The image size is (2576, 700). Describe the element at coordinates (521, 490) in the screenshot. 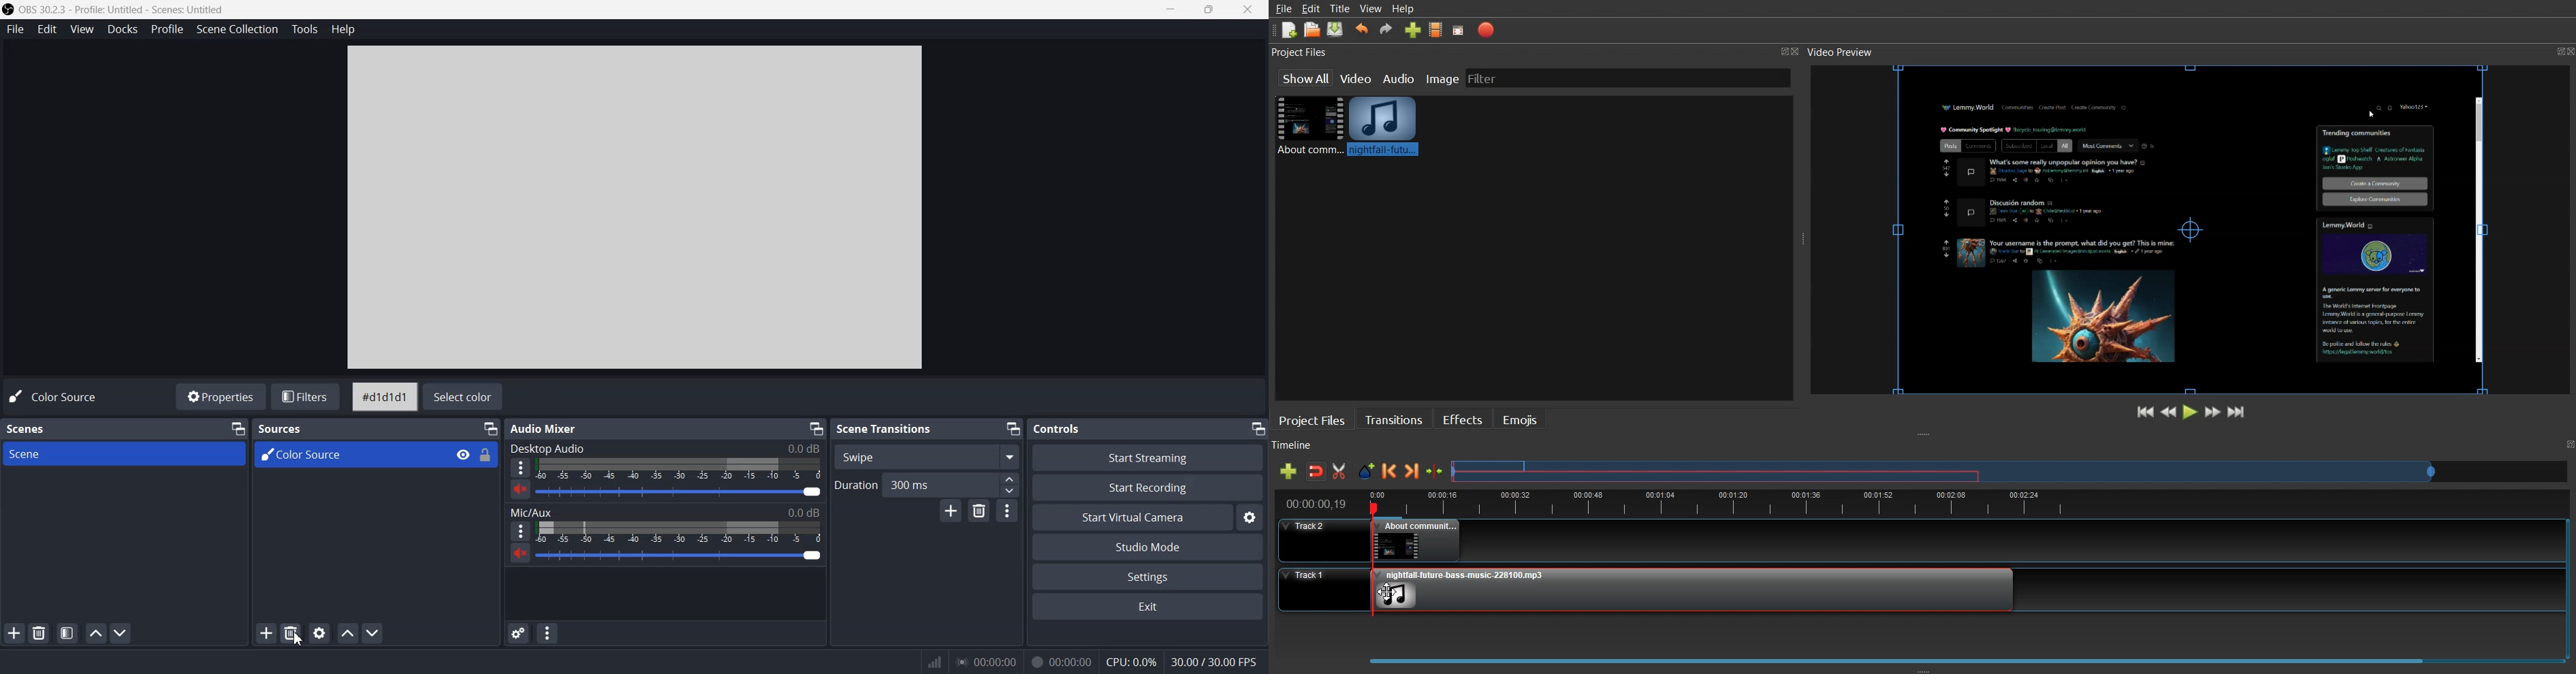

I see `Unmute/ Mute` at that location.